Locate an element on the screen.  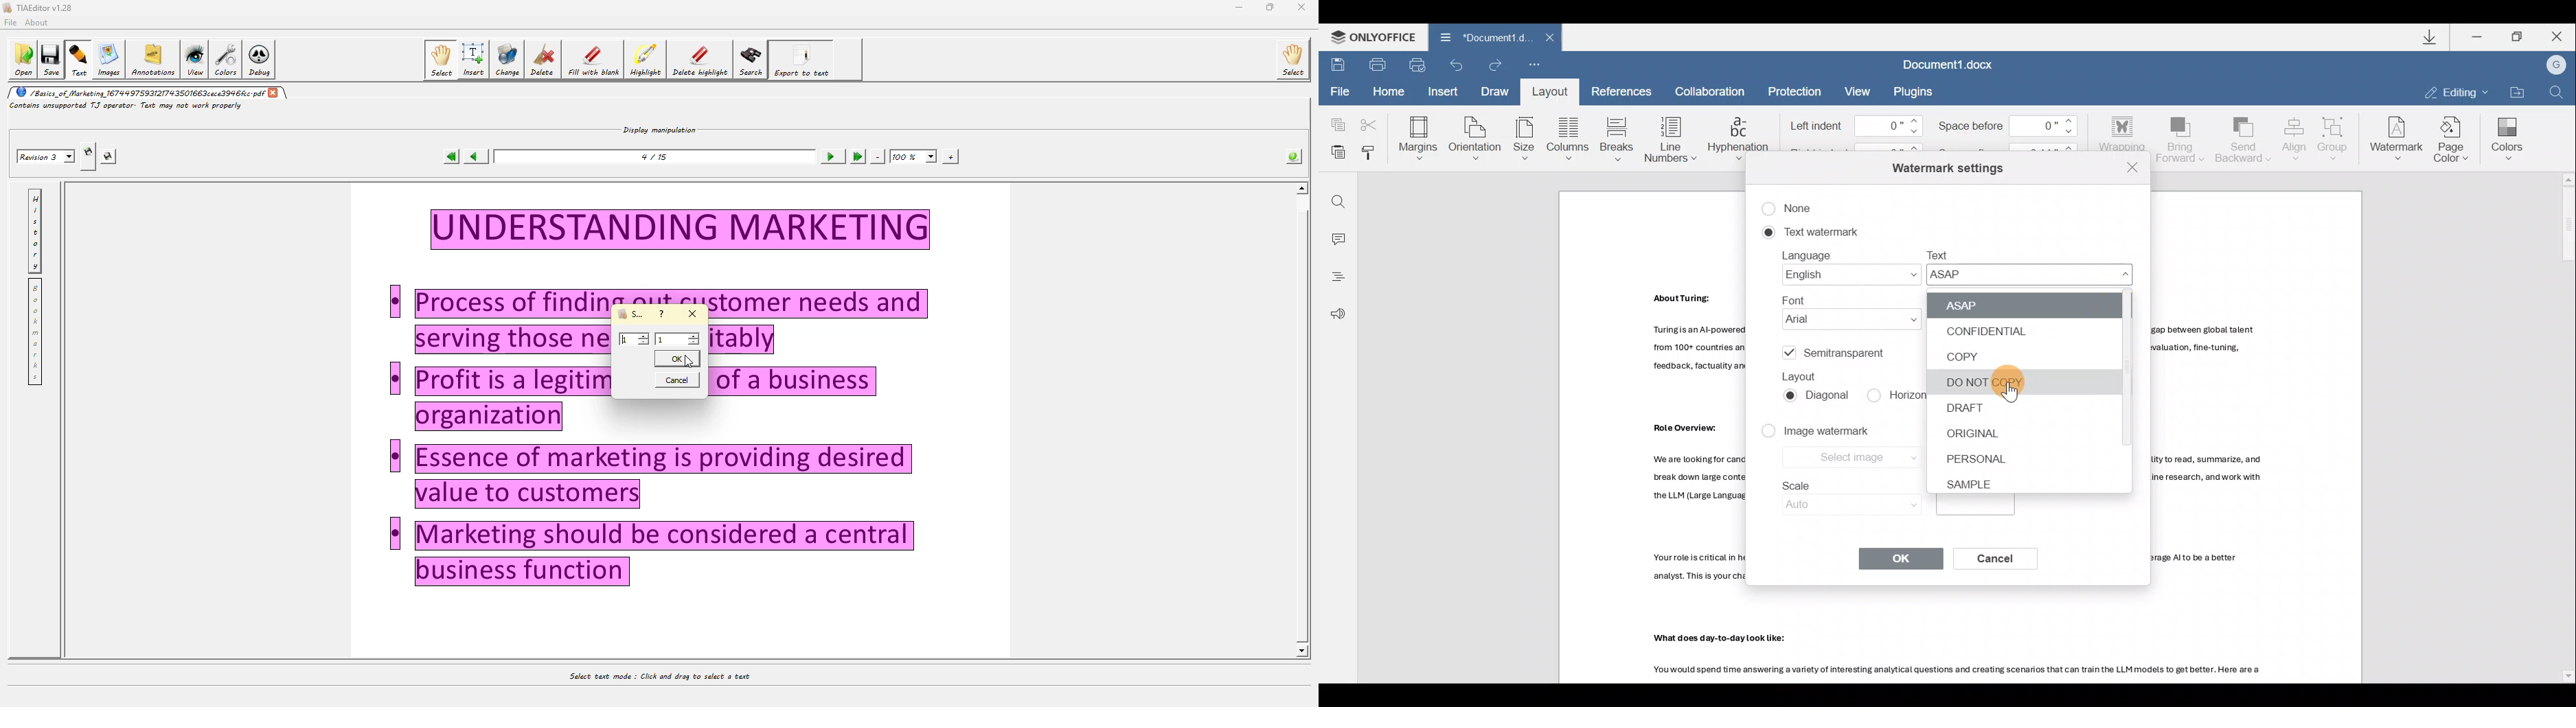
Space before is located at coordinates (2009, 125).